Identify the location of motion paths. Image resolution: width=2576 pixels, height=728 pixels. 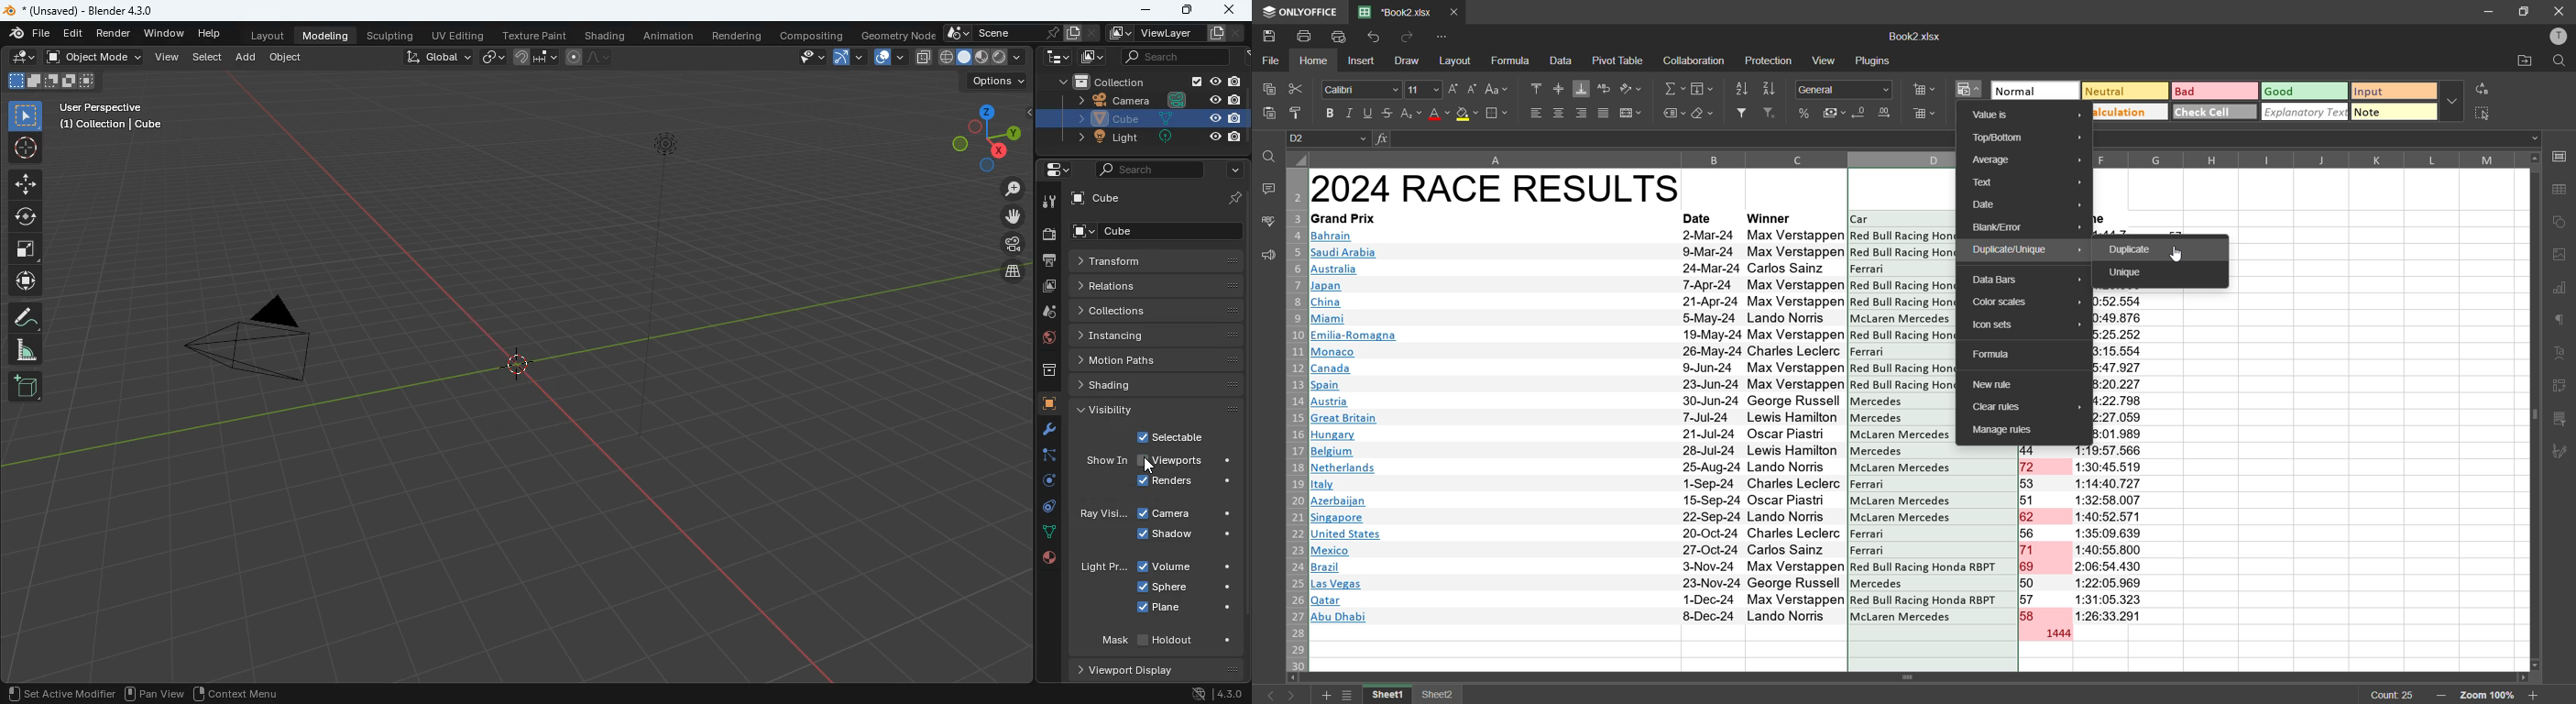
(1156, 358).